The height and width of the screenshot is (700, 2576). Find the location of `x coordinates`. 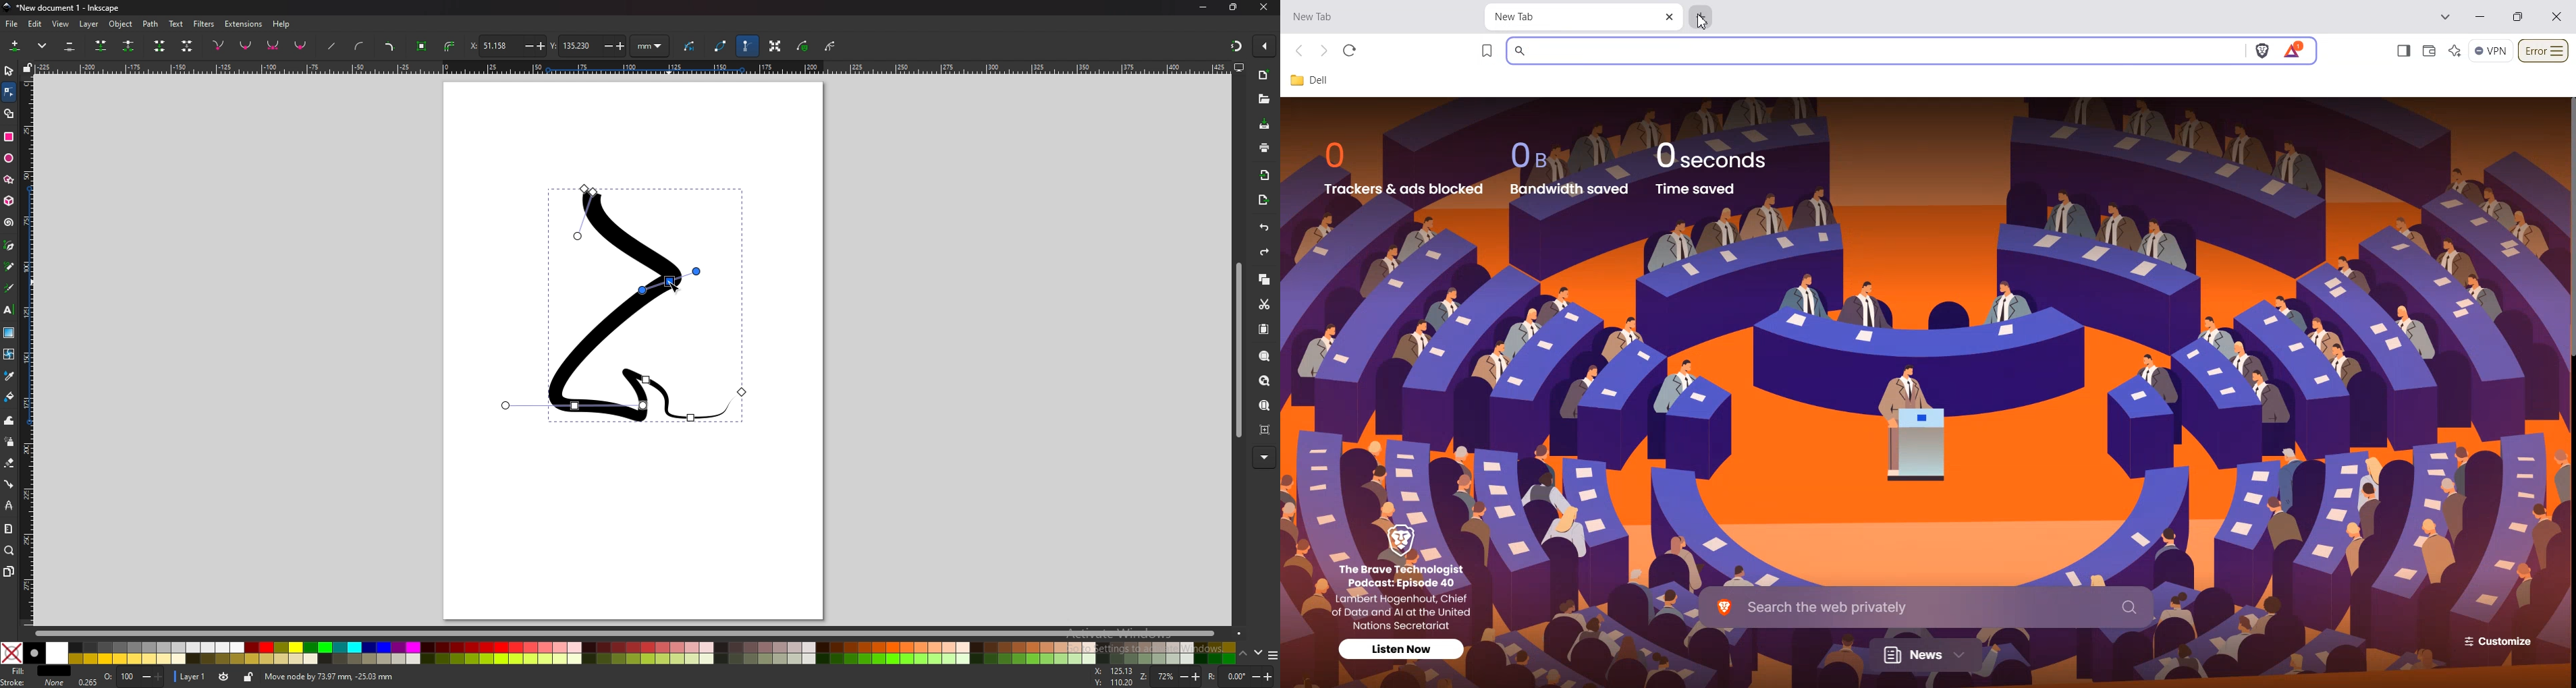

x coordinates is located at coordinates (506, 45).